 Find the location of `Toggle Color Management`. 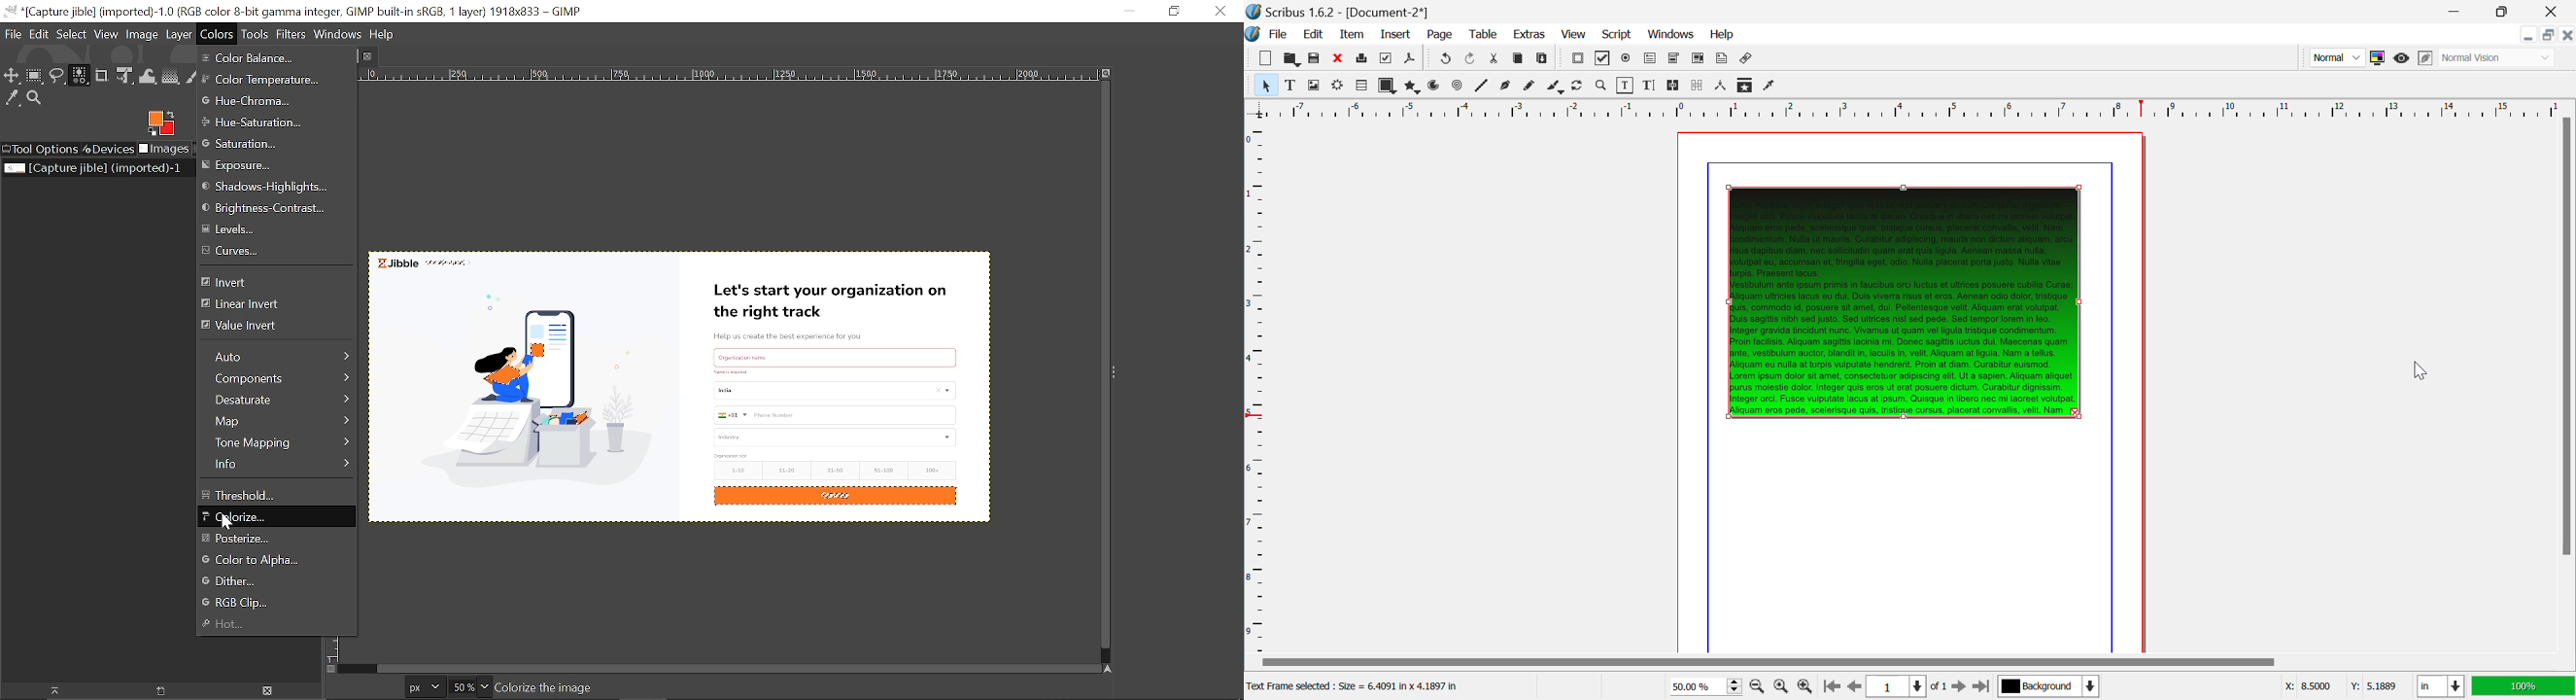

Toggle Color Management is located at coordinates (2377, 58).